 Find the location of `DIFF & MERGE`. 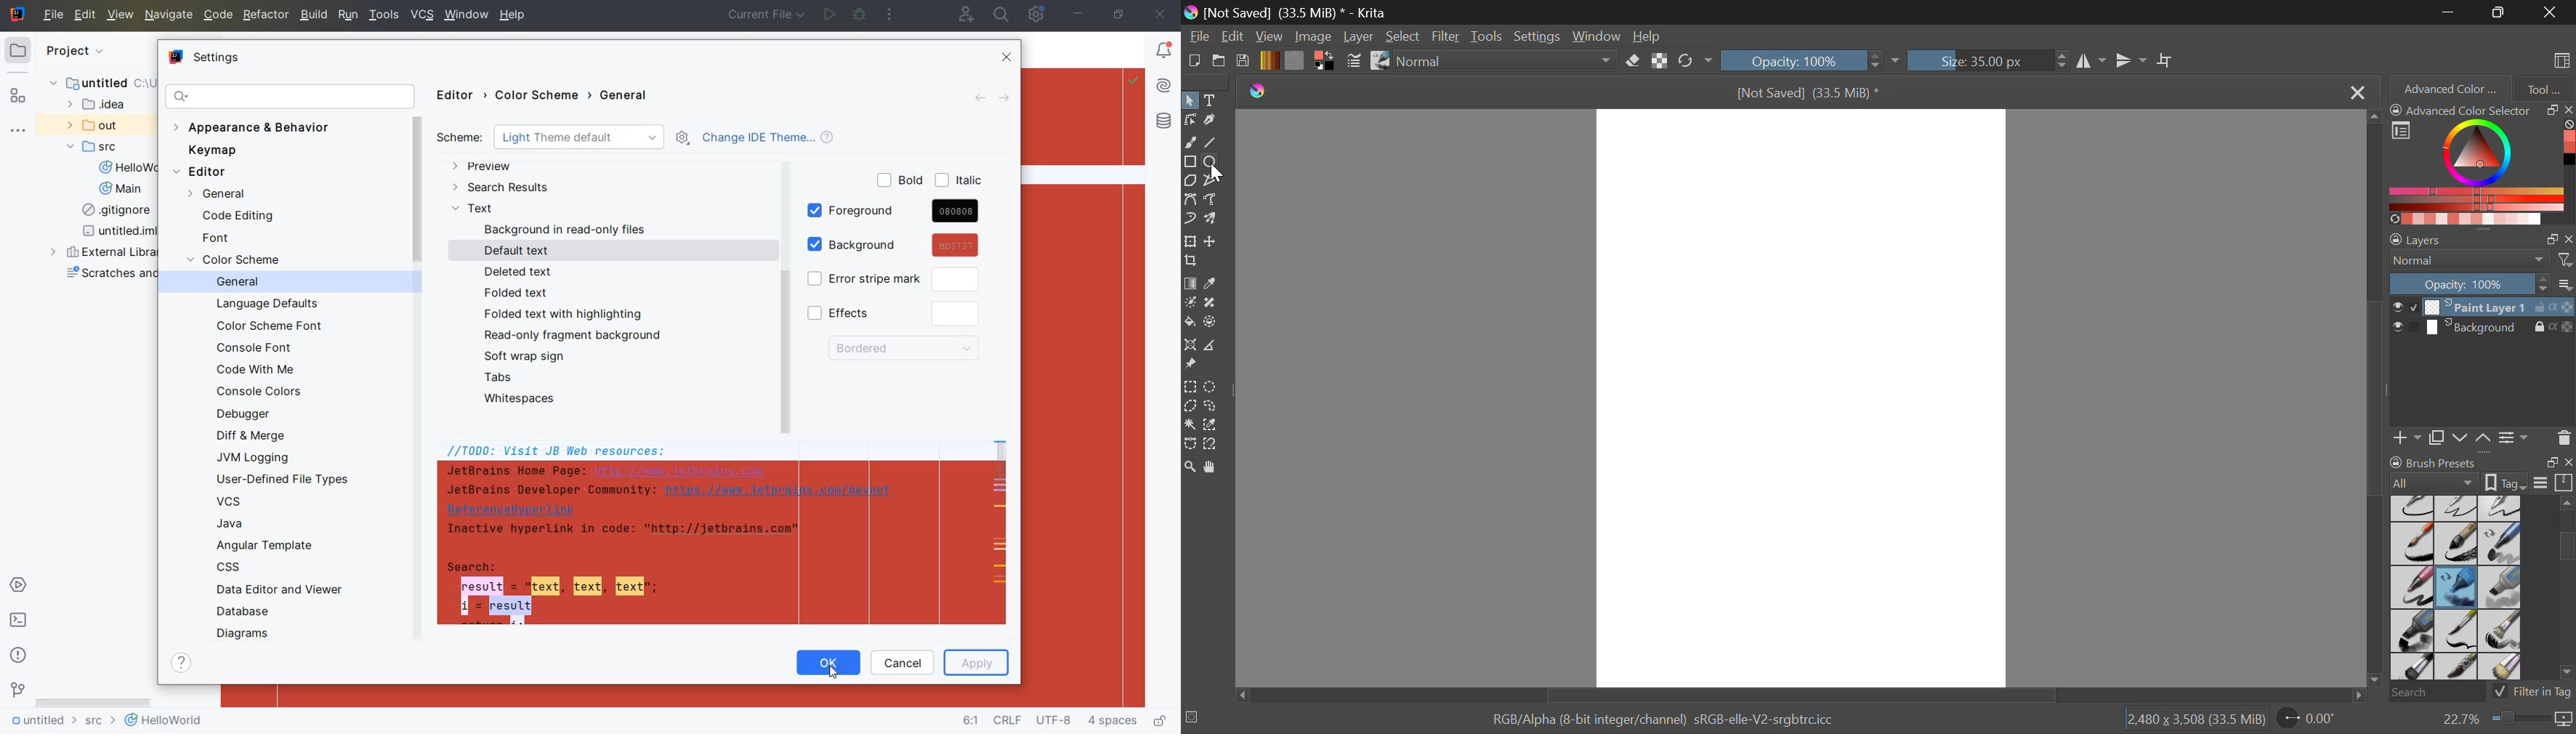

DIFF & MERGE is located at coordinates (259, 436).